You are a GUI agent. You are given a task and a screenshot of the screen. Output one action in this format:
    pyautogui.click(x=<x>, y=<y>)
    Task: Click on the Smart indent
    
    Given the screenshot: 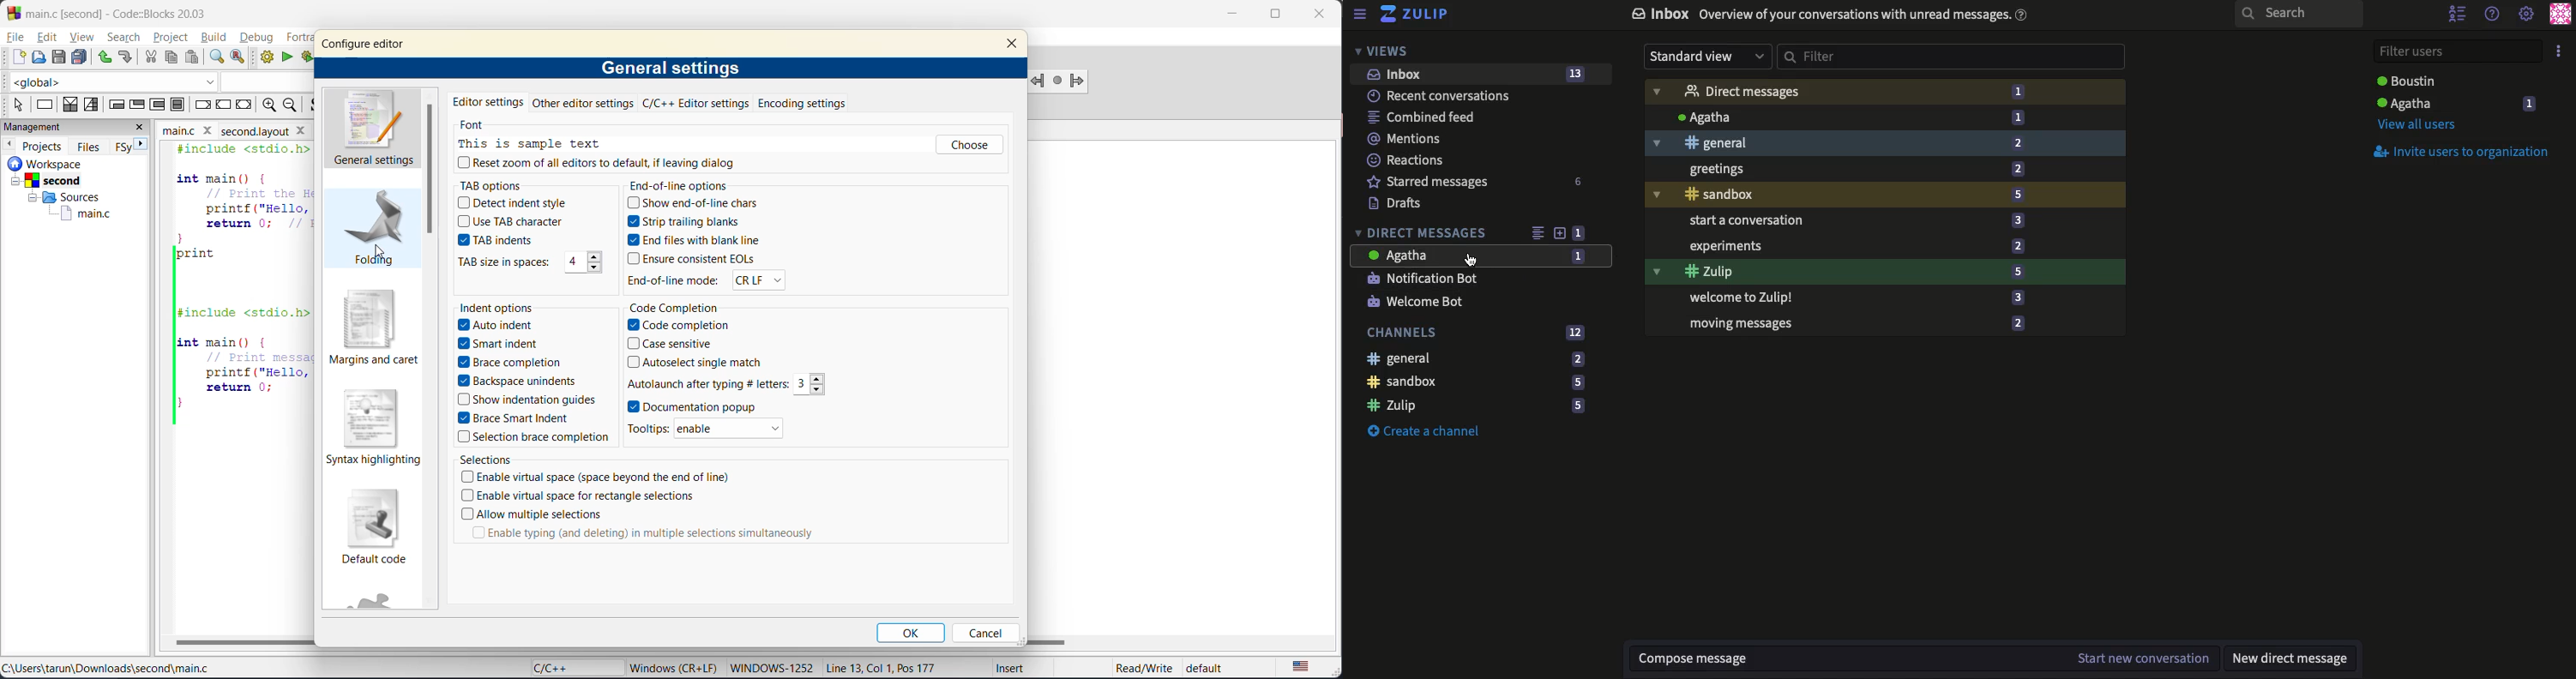 What is the action you would take?
    pyautogui.click(x=499, y=342)
    